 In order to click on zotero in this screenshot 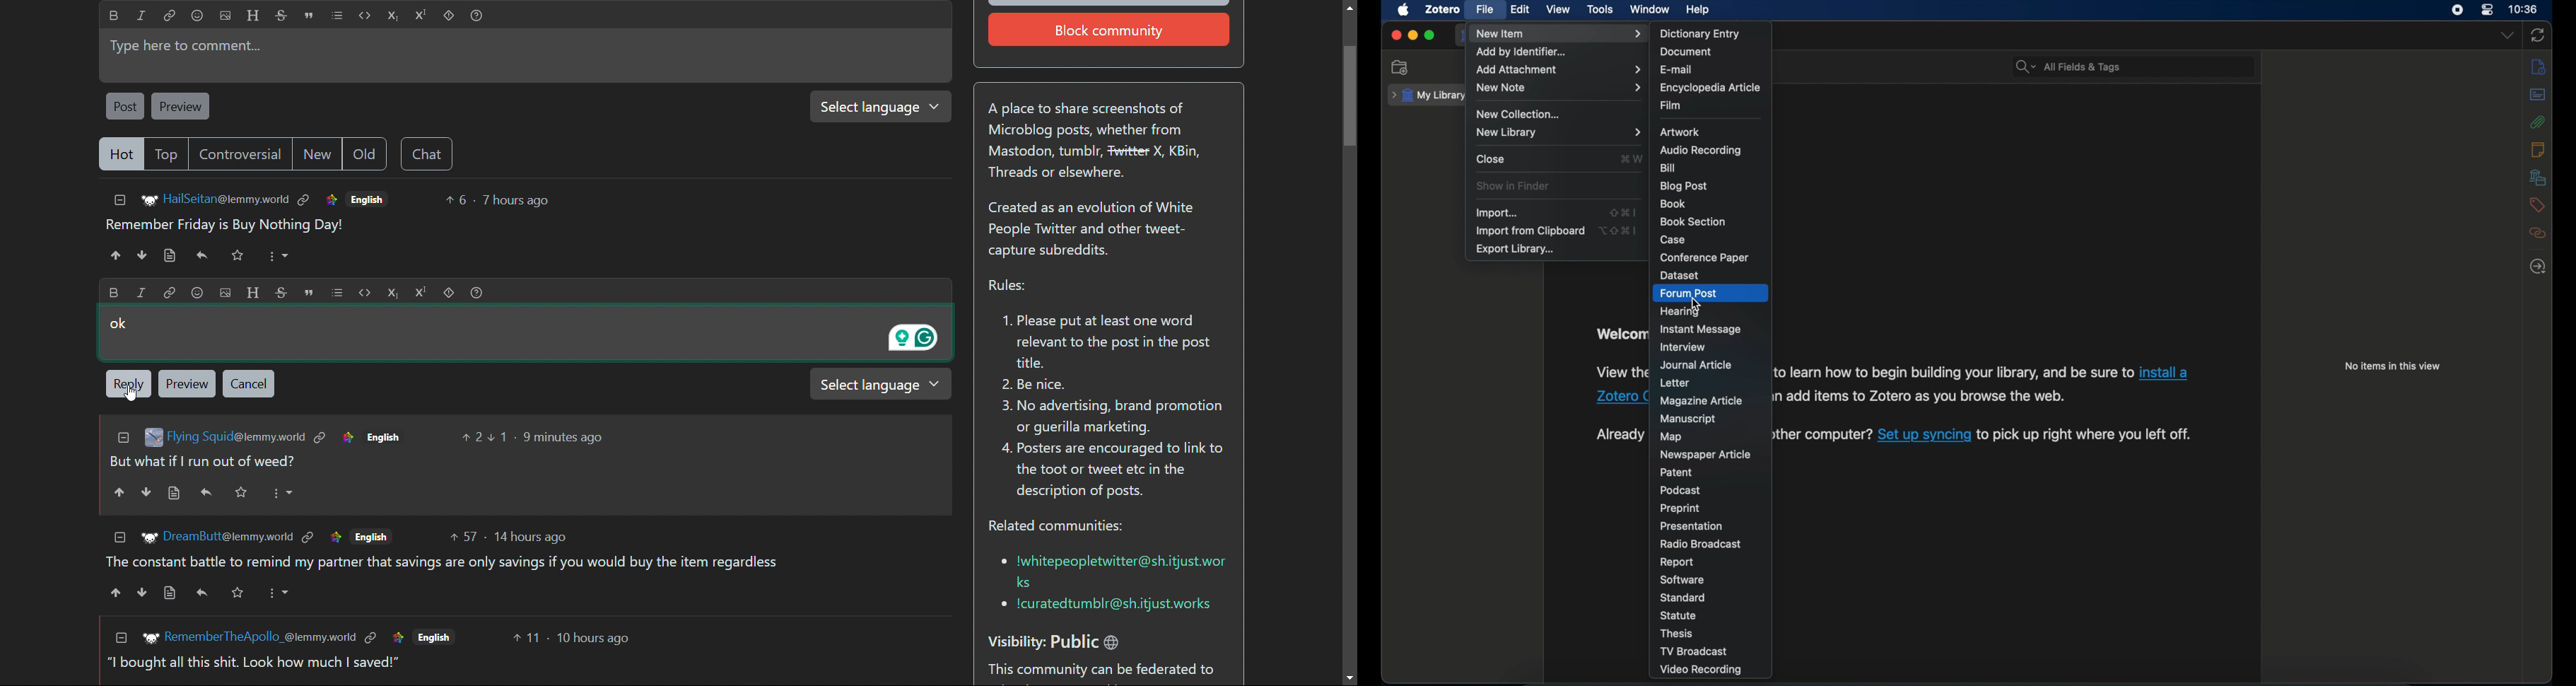, I will do `click(1442, 10)`.